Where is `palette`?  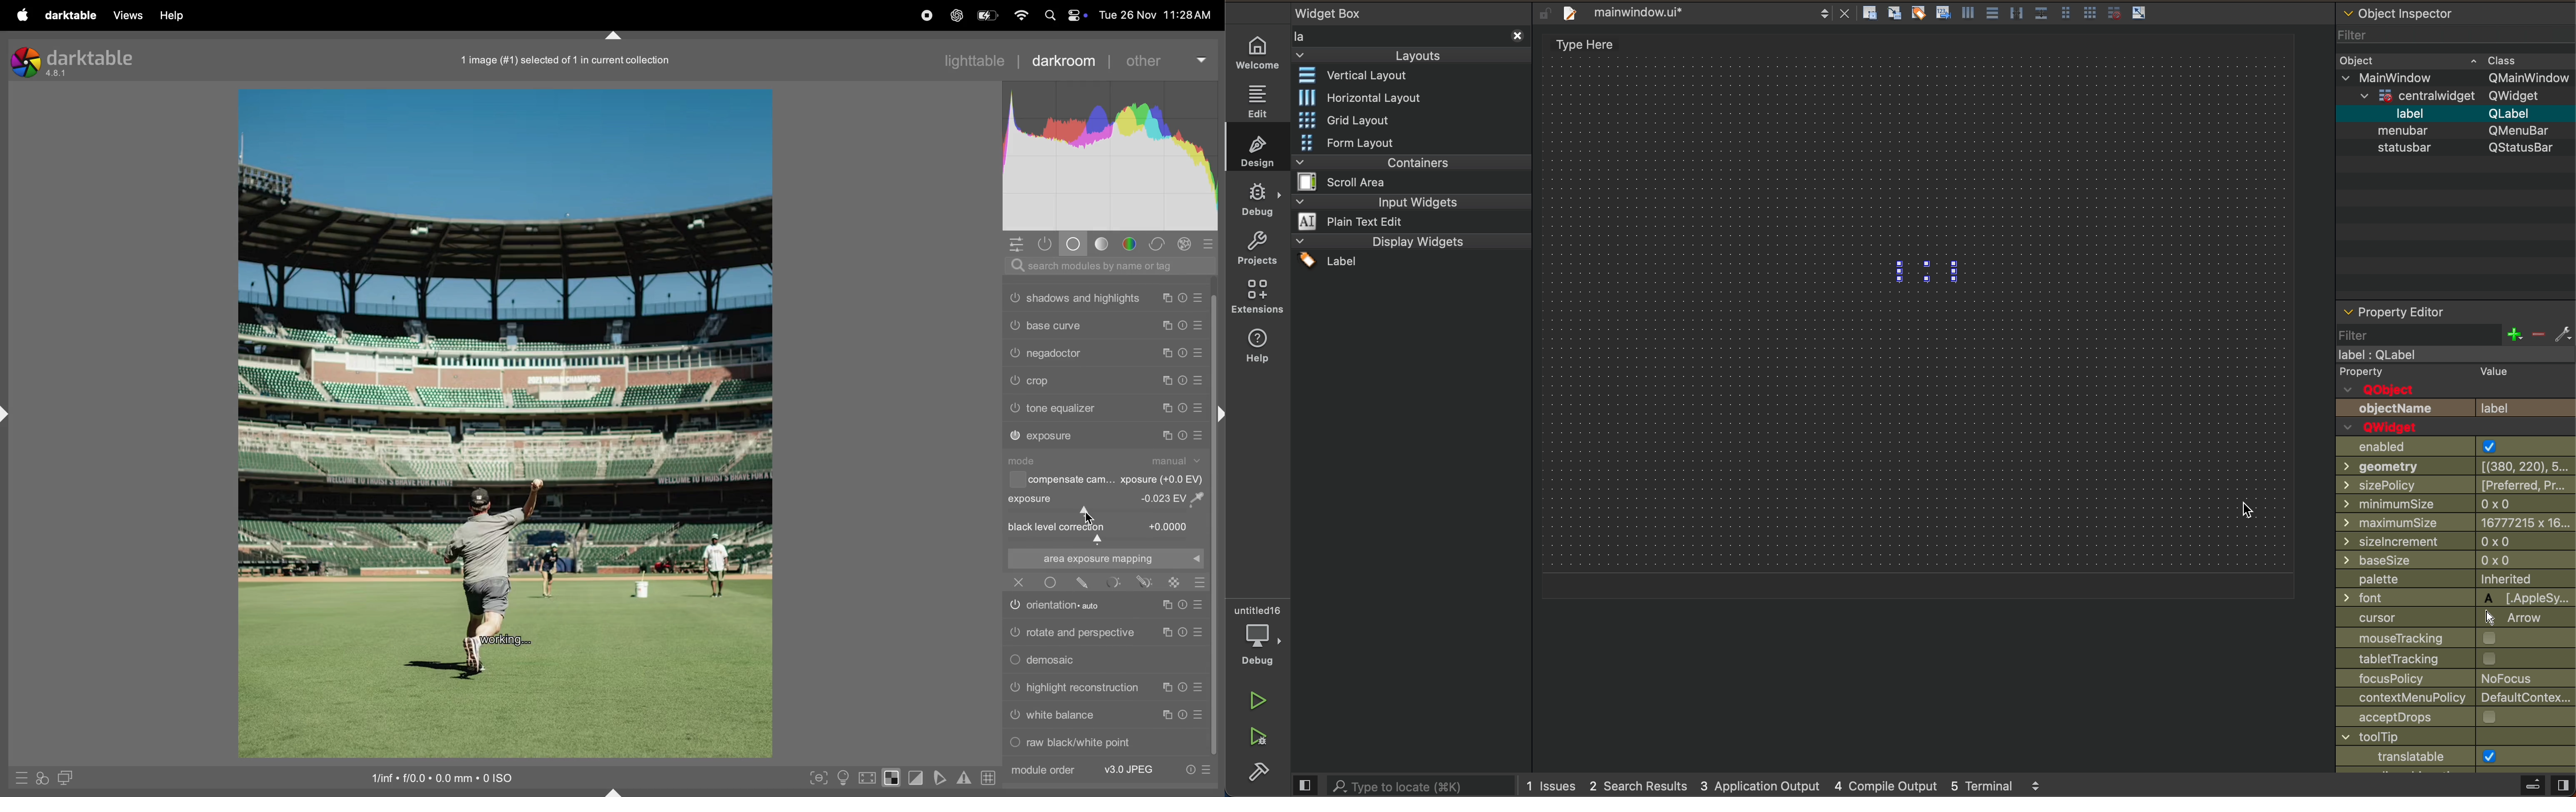 palette is located at coordinates (2448, 580).